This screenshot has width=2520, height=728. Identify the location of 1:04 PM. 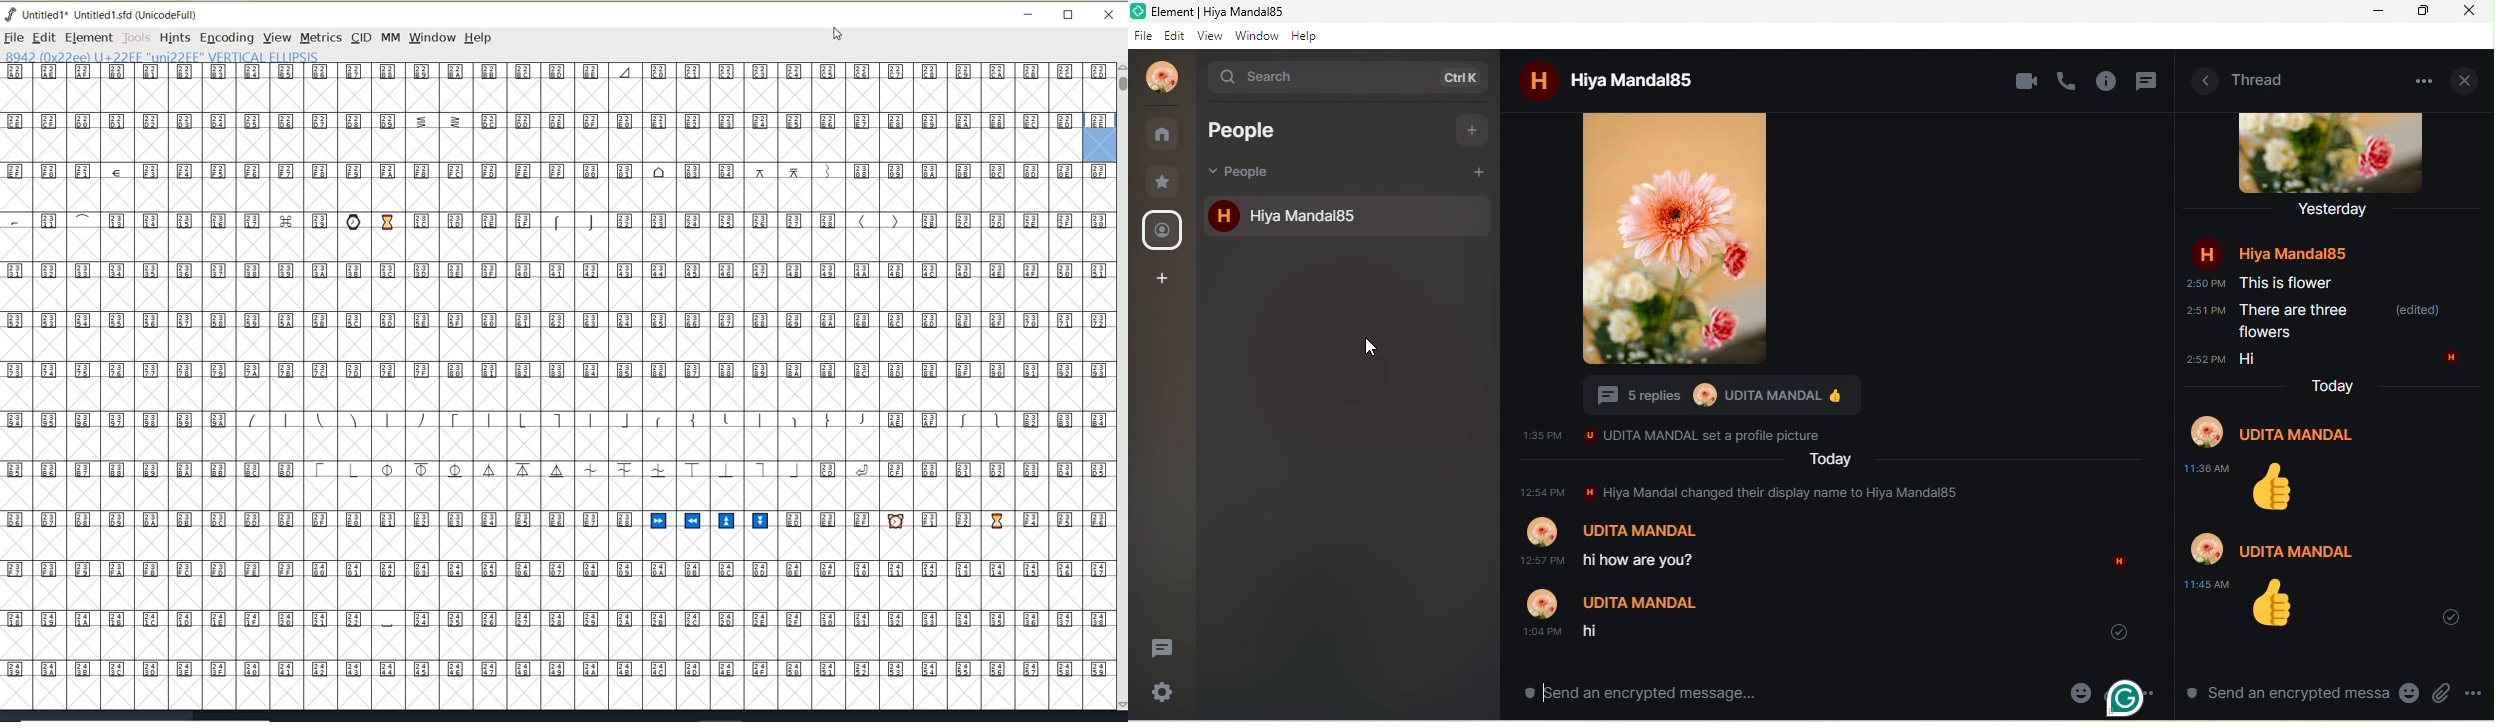
(1542, 631).